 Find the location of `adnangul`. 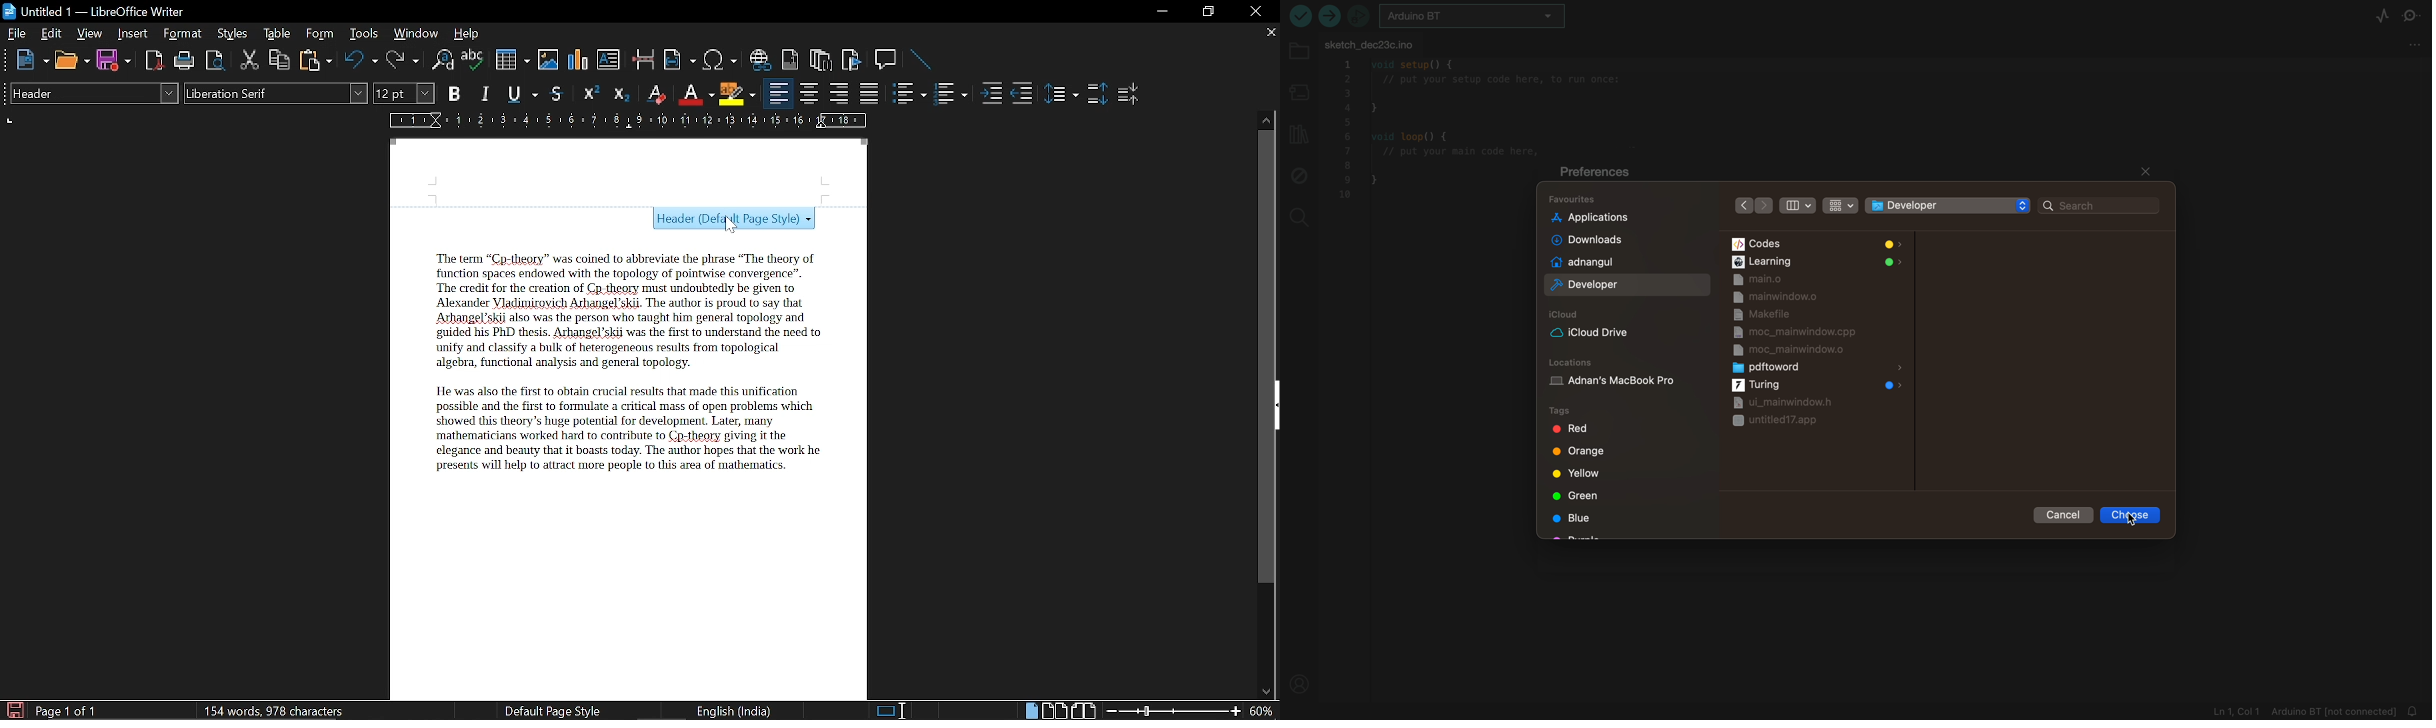

adnangul is located at coordinates (1591, 262).